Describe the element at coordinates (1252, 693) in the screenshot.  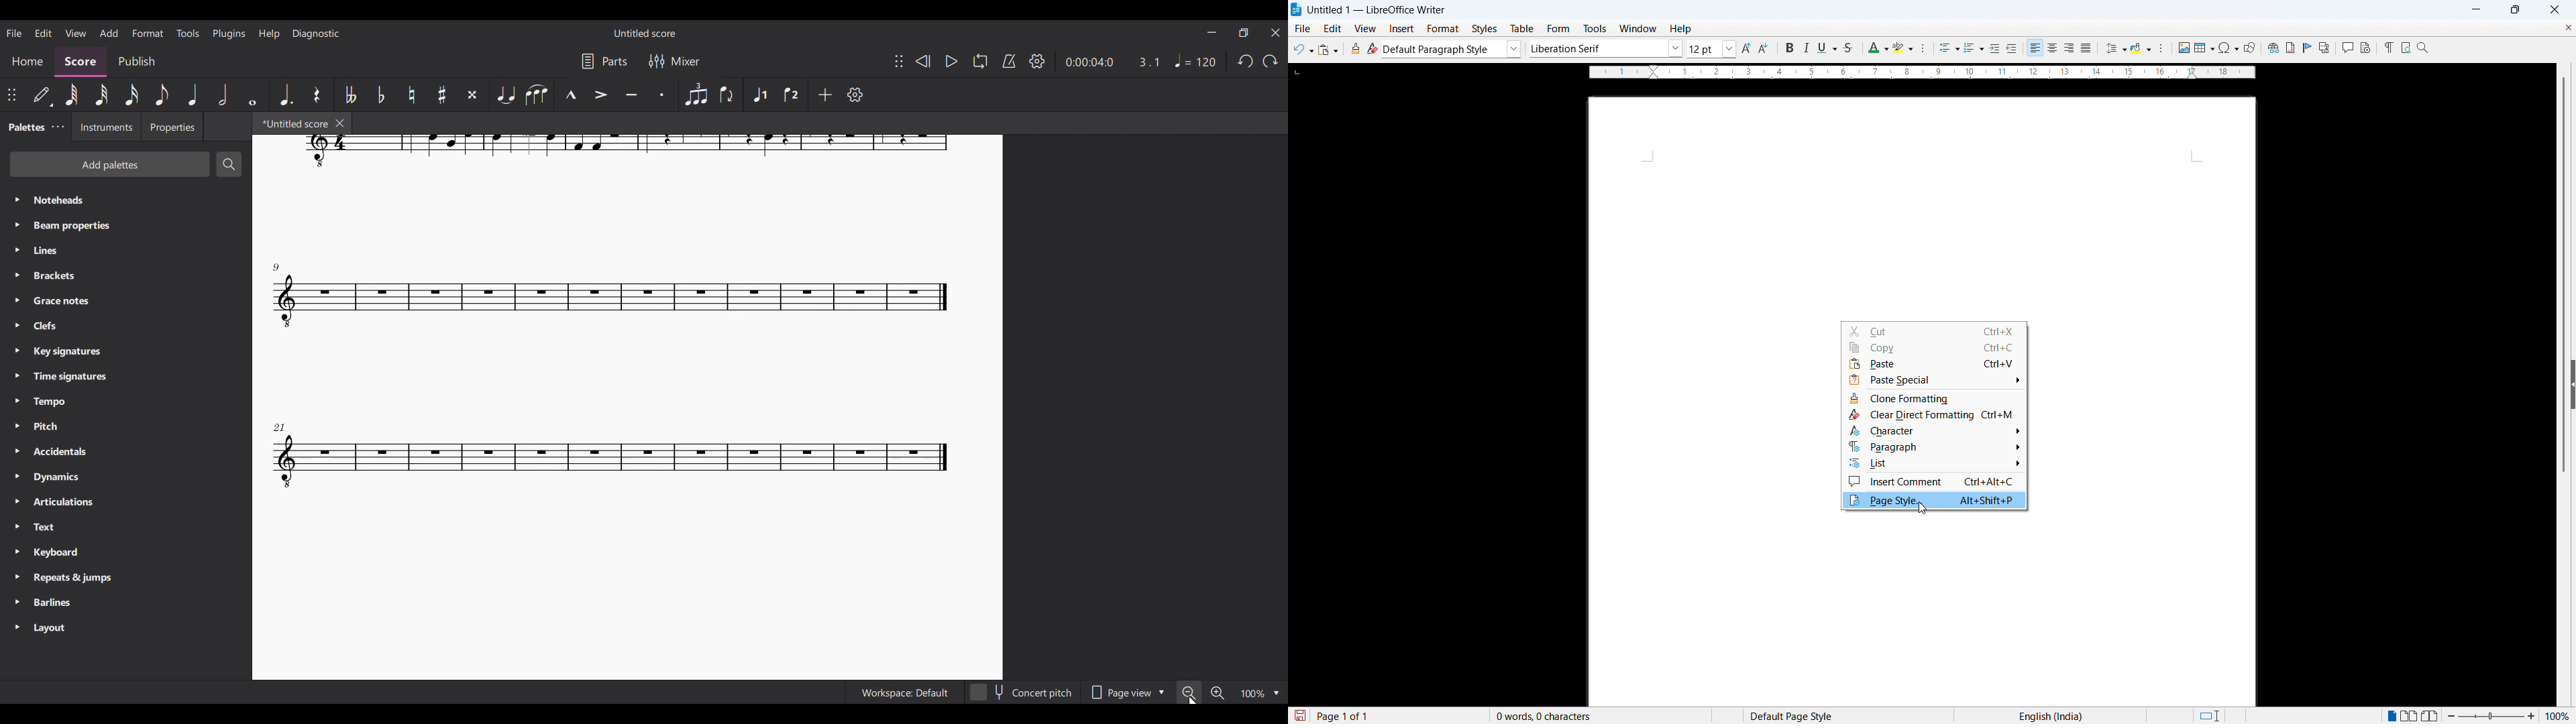
I see `100%` at that location.